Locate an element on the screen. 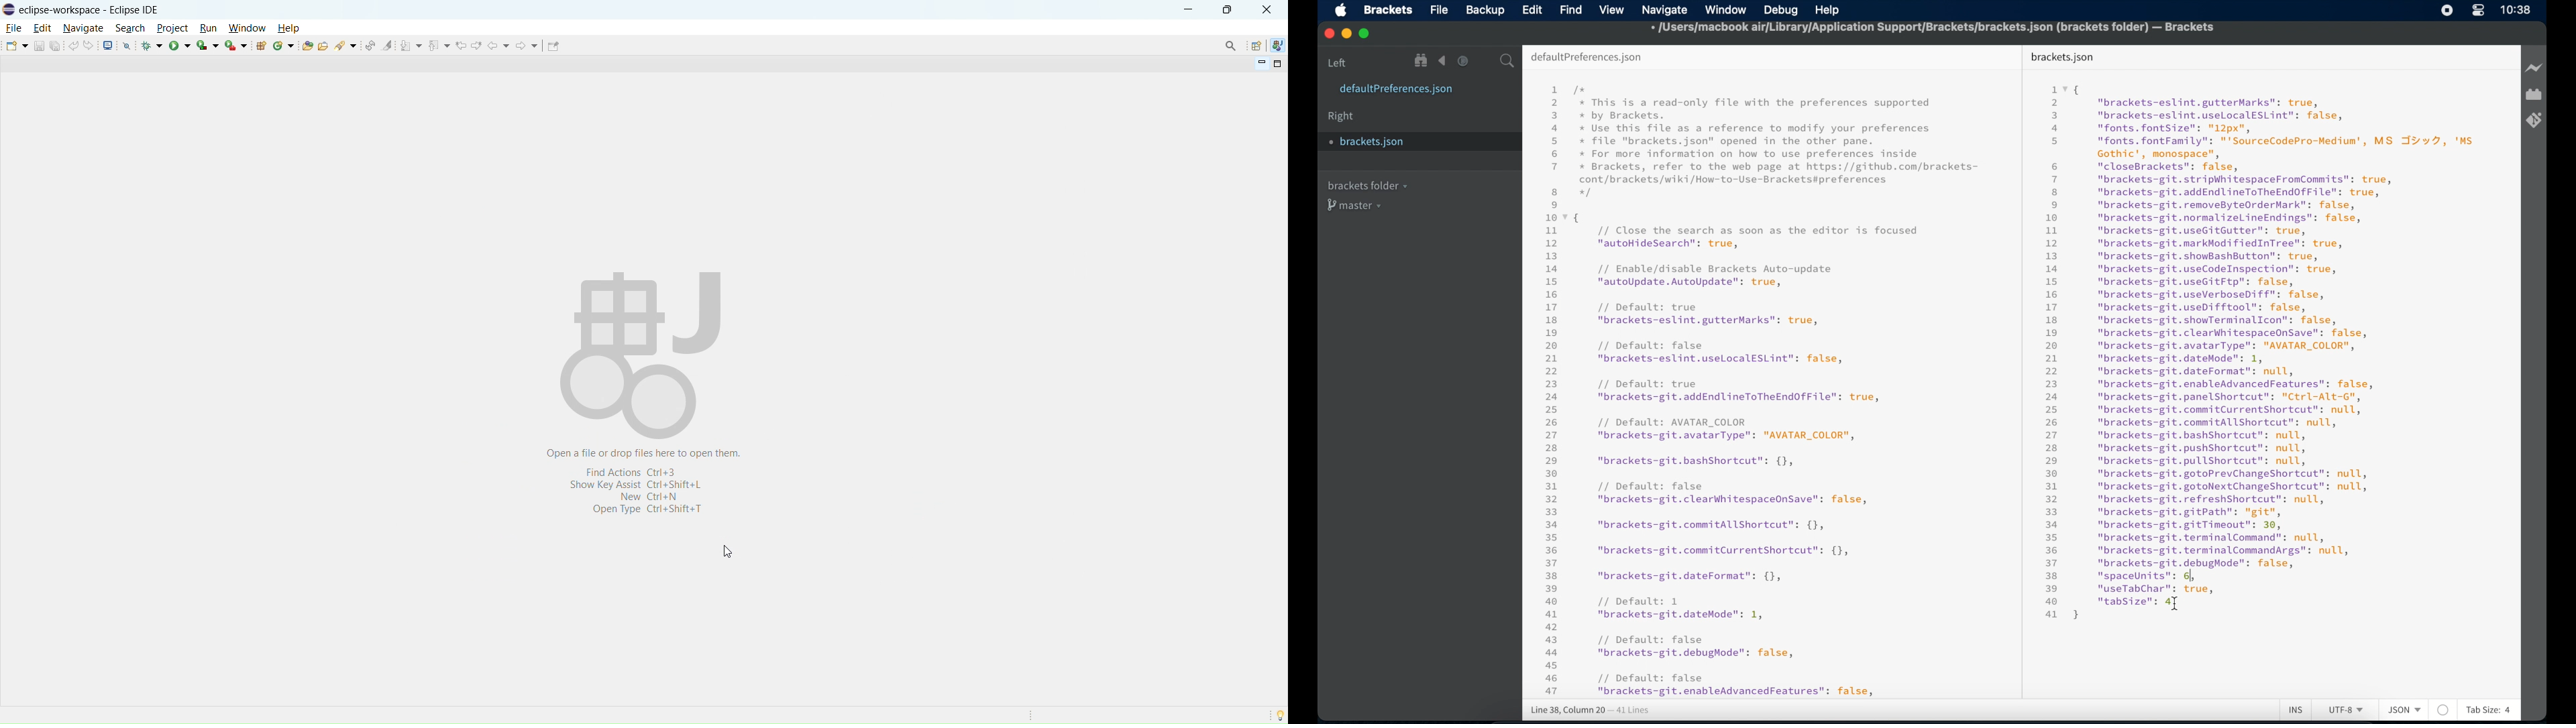 Image resolution: width=2576 pixels, height=728 pixels. toggle ant mark occurances is located at coordinates (388, 45).